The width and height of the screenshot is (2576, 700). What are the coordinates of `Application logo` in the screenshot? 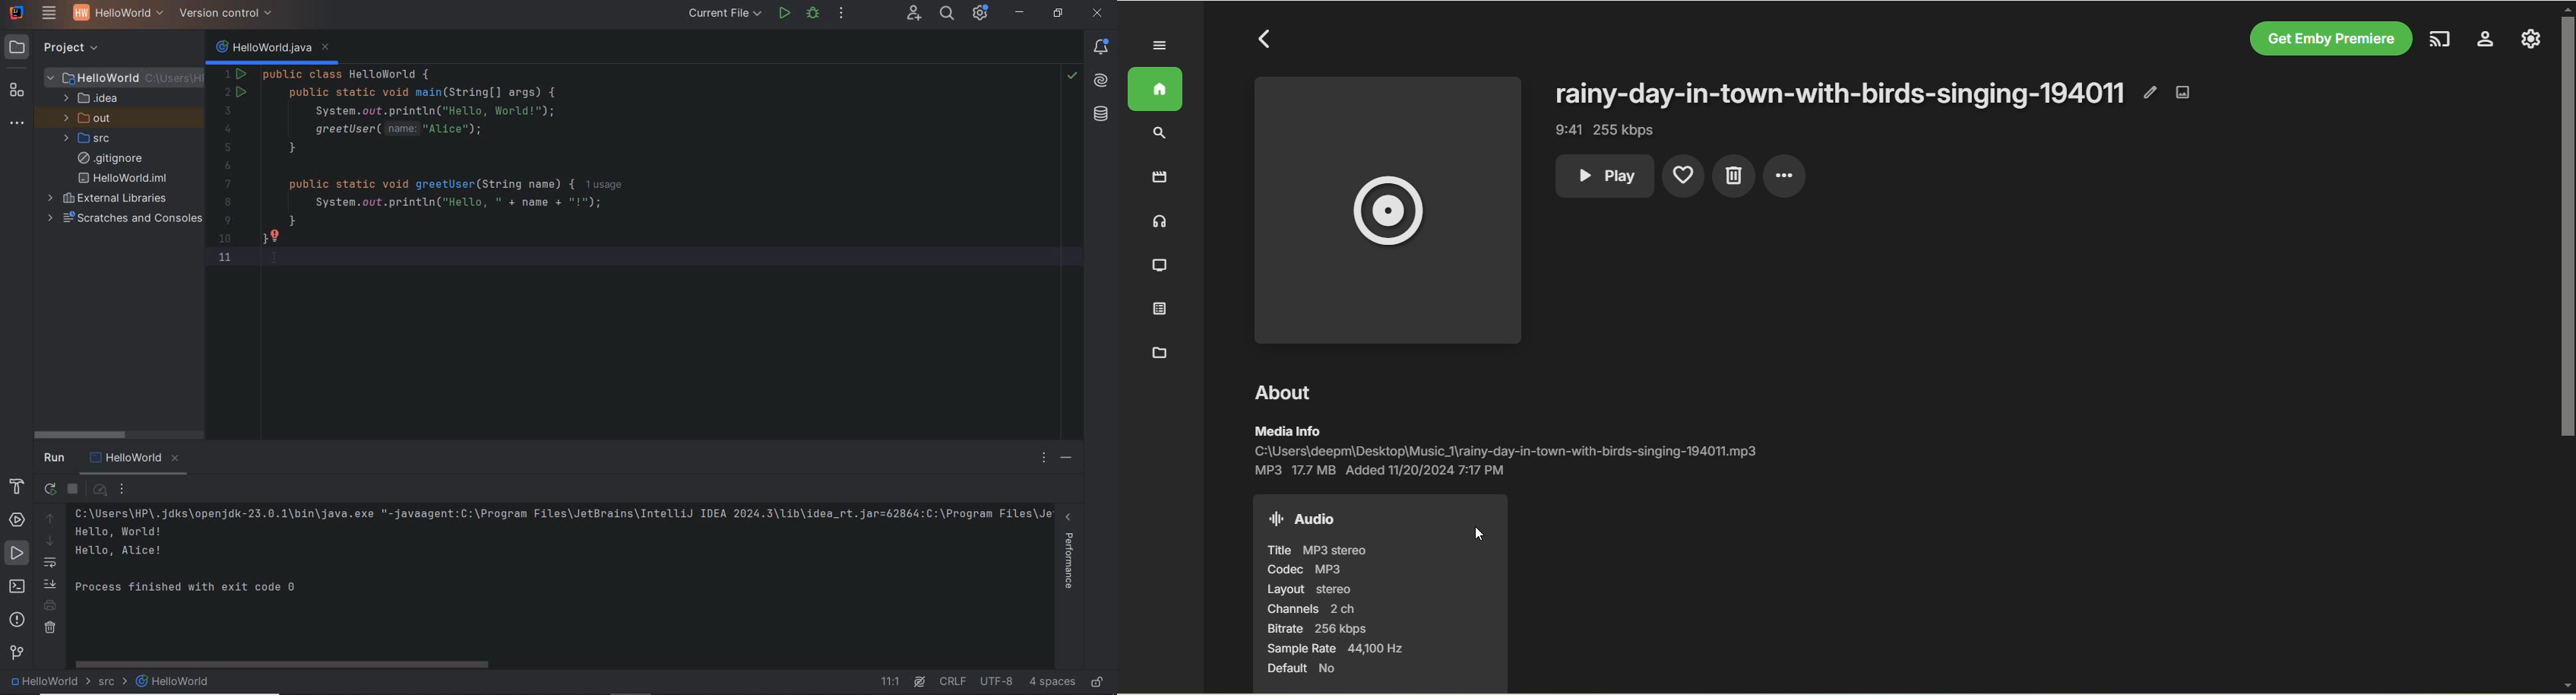 It's located at (17, 13).